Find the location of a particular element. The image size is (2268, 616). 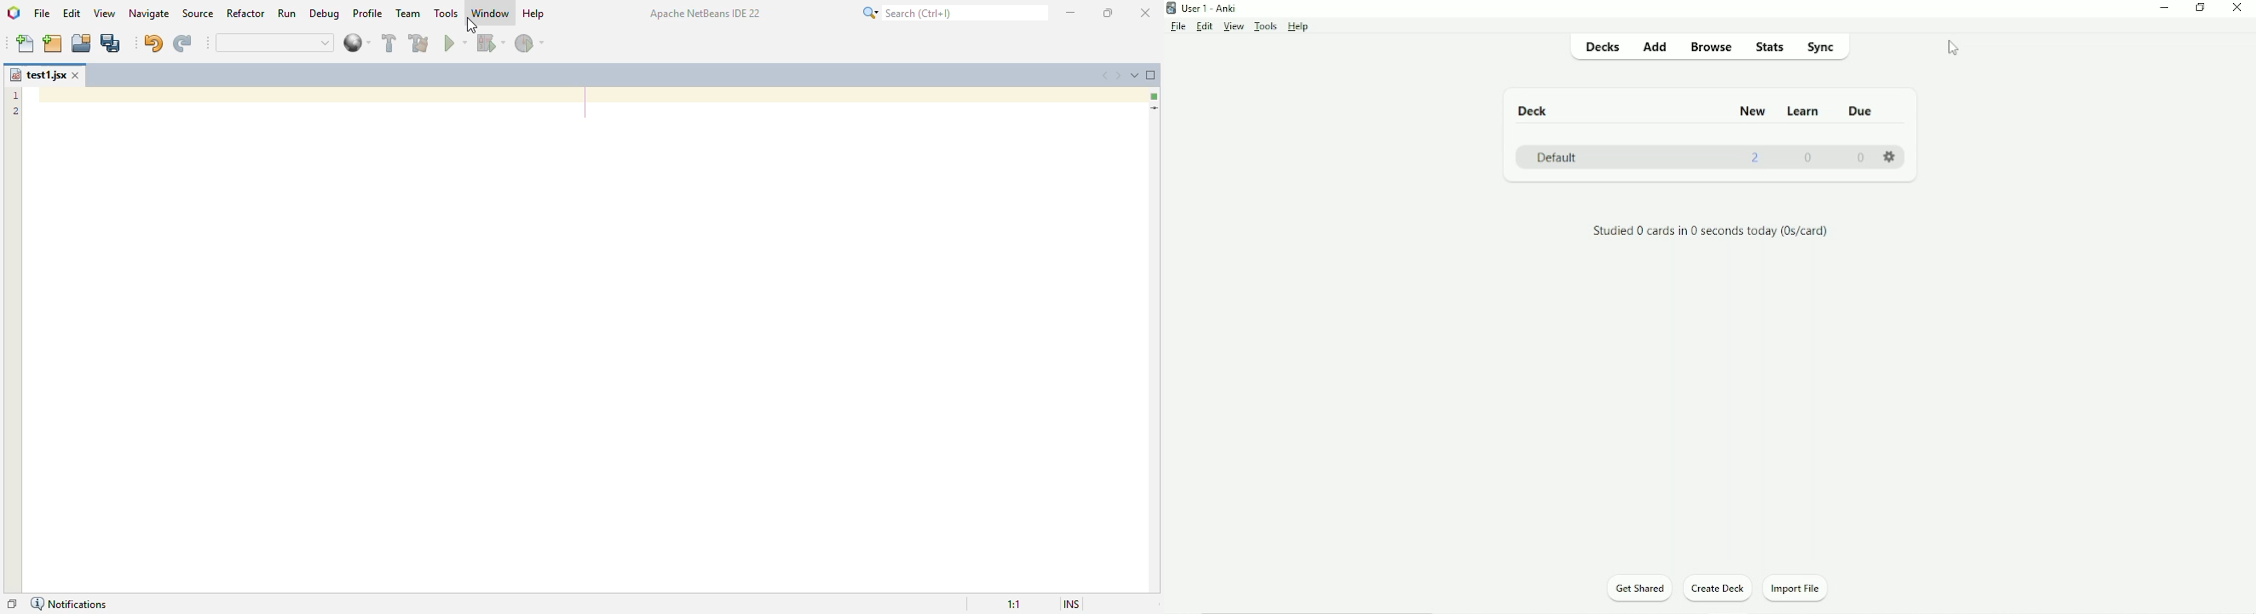

Sync is located at coordinates (1834, 48).